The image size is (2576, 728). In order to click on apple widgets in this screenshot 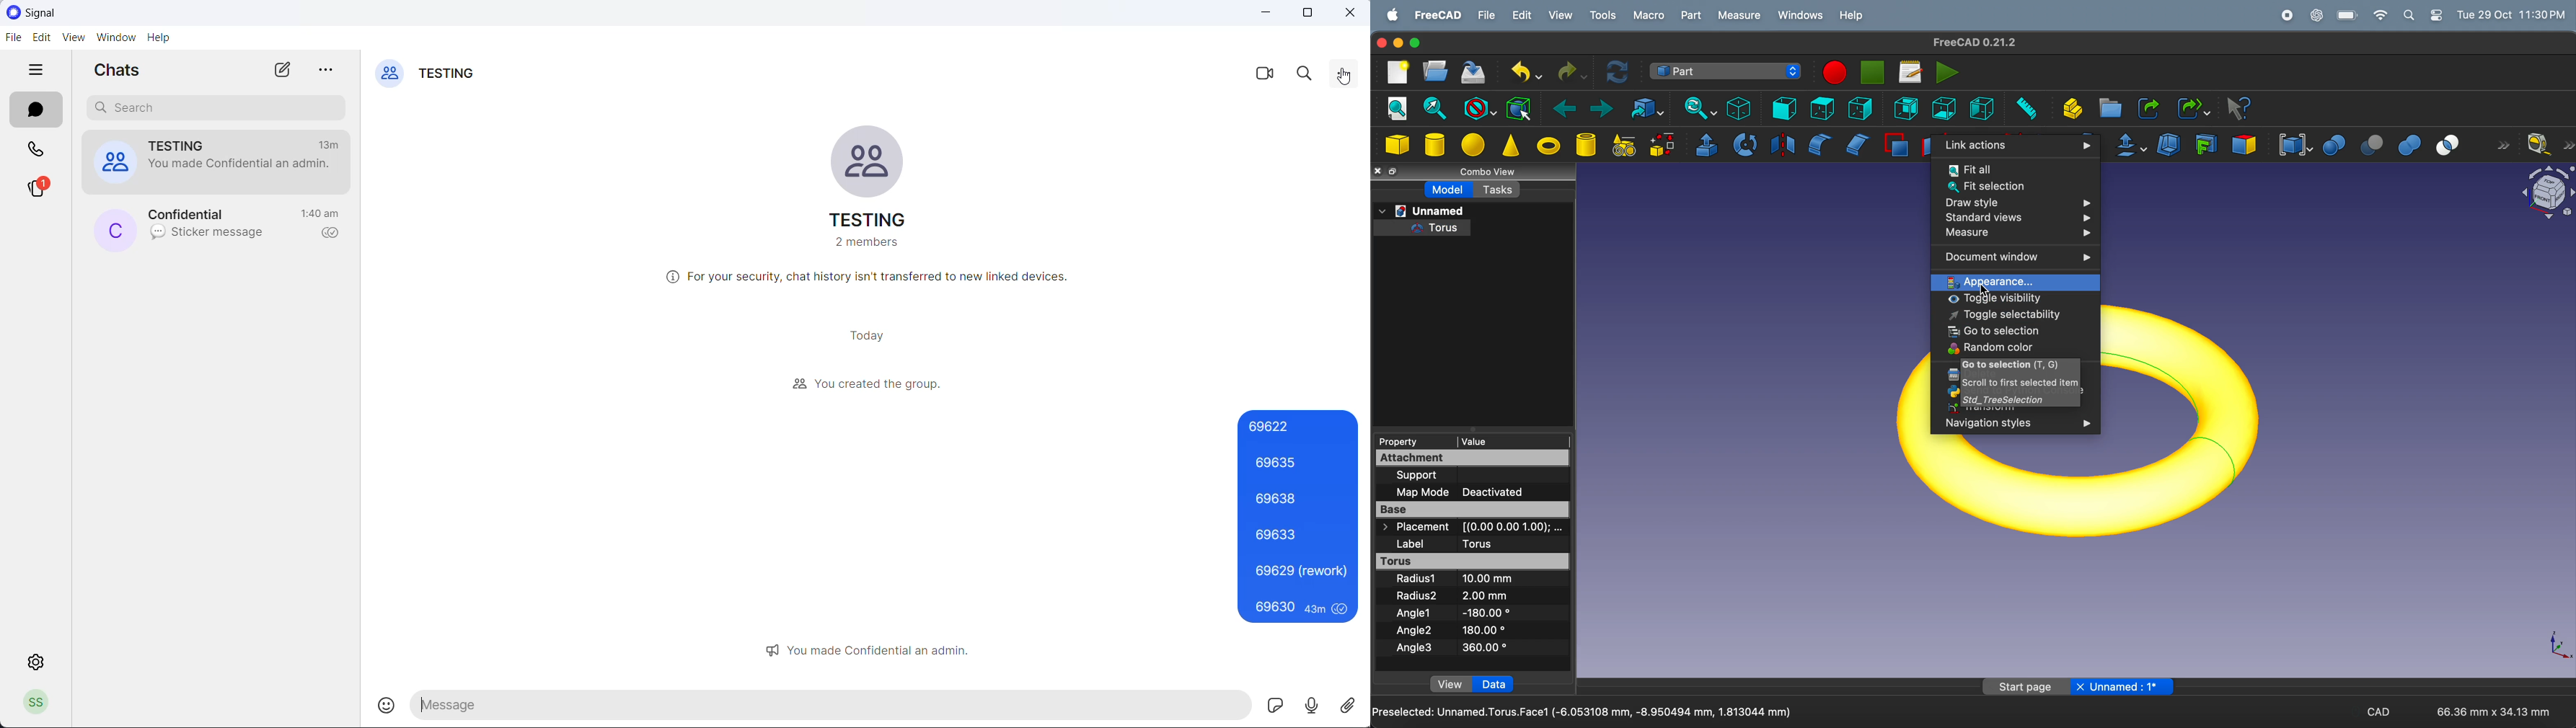, I will do `click(2411, 15)`.